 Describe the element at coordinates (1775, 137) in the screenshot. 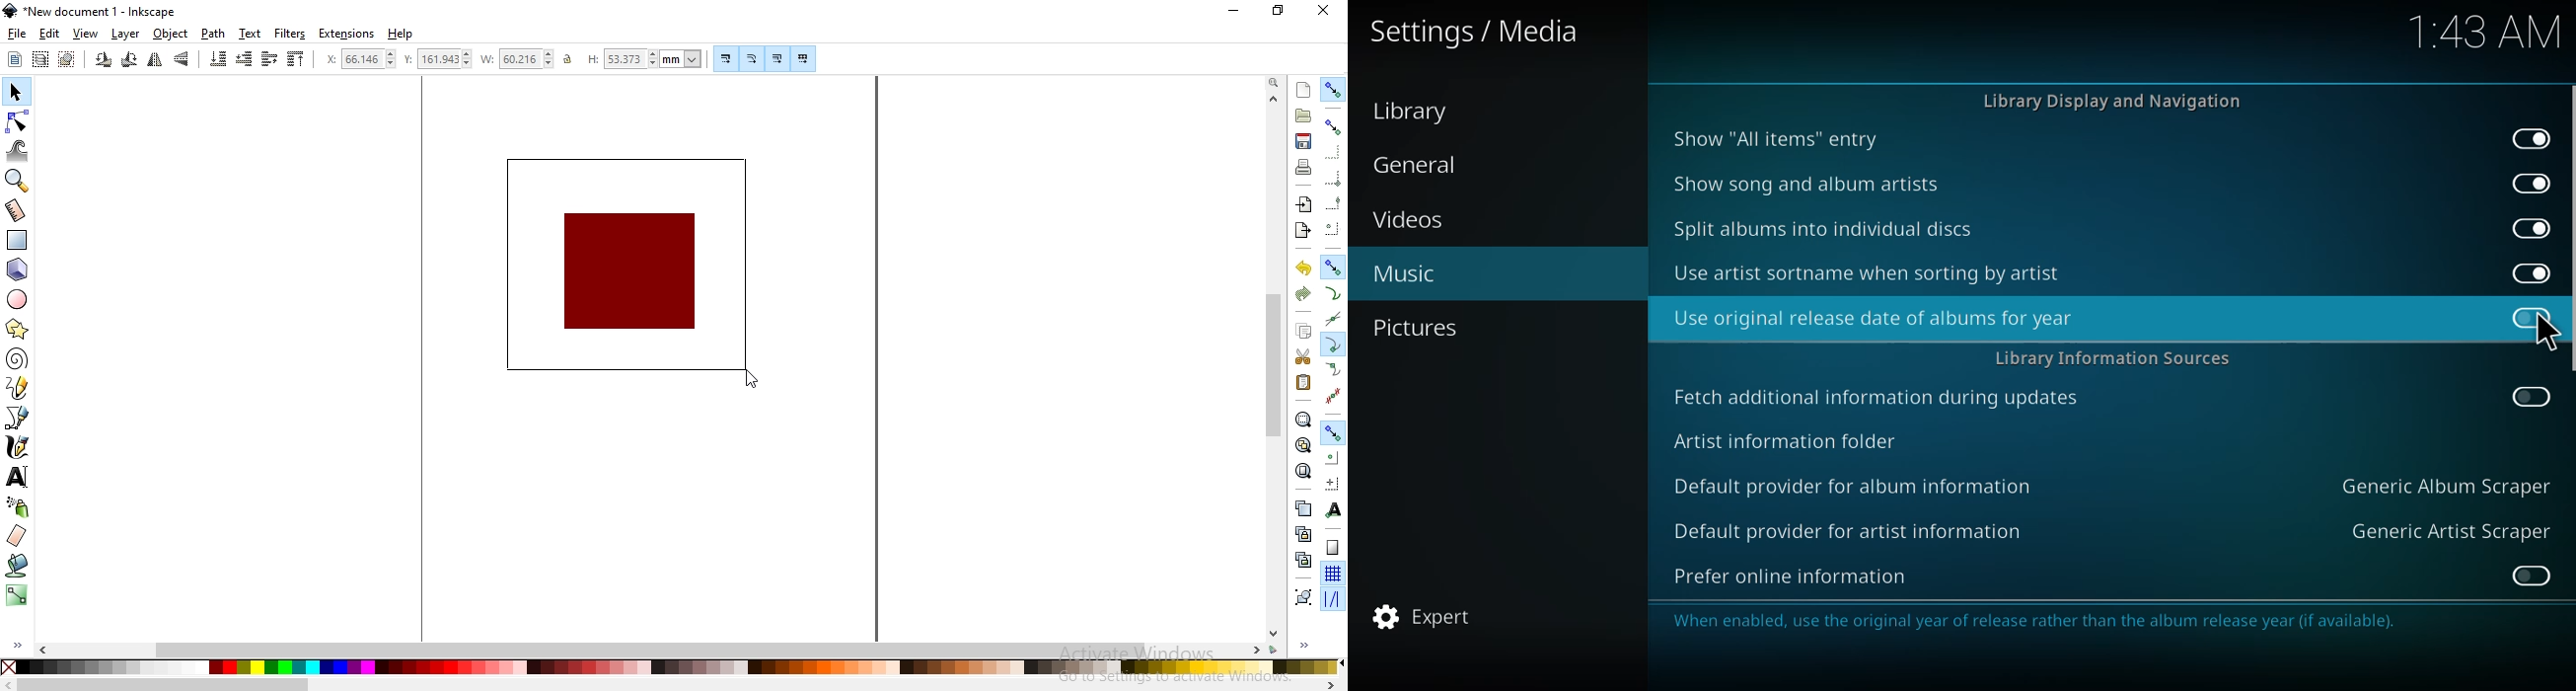

I see `show all items` at that location.